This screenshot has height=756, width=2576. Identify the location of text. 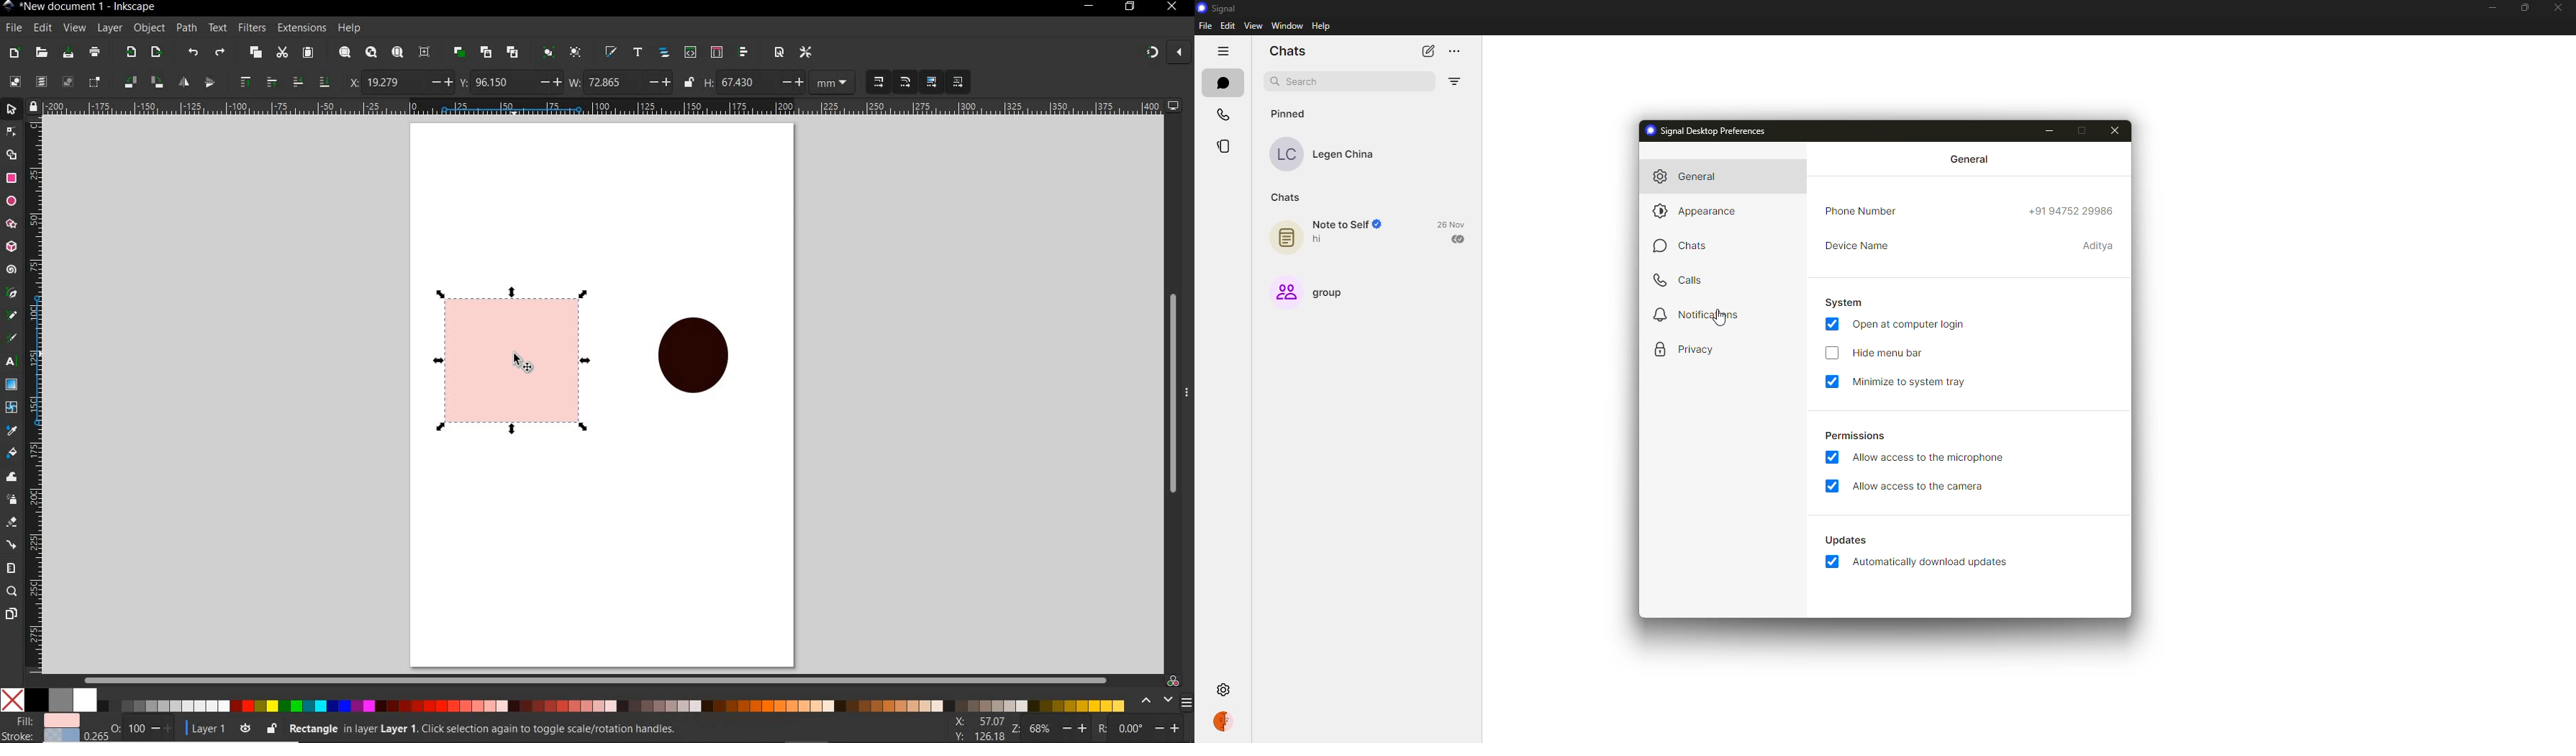
(218, 28).